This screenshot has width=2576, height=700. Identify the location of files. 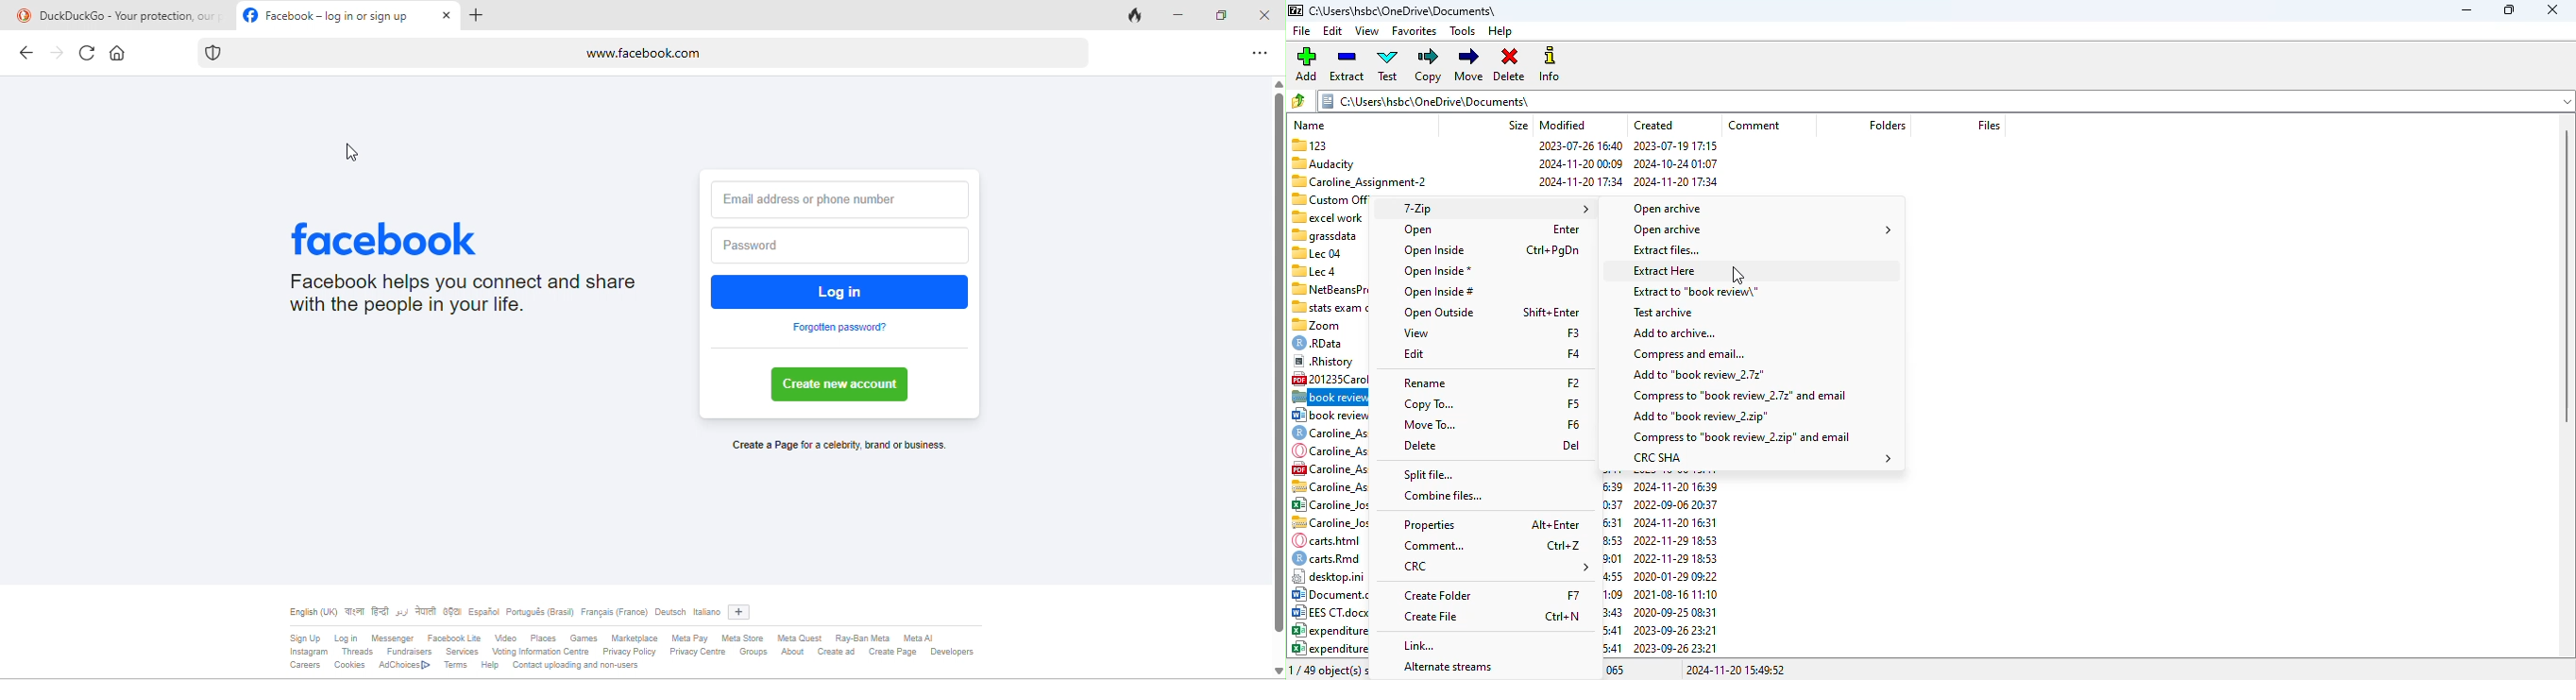
(1989, 126).